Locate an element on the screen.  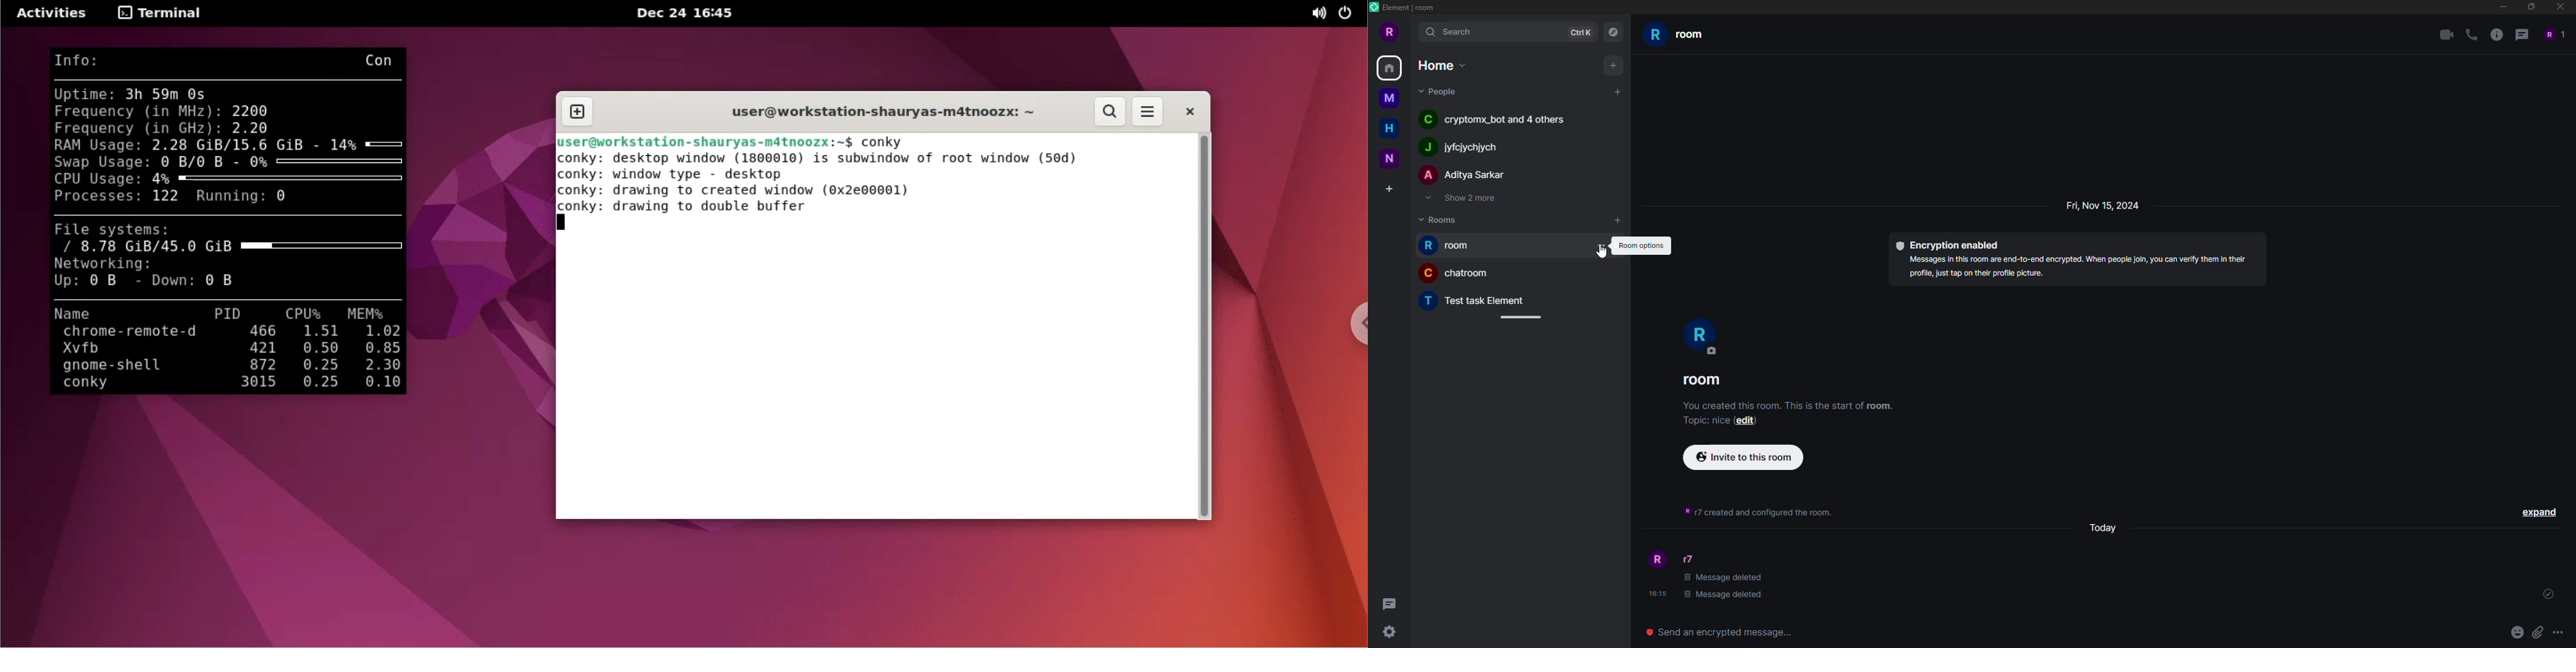
r is located at coordinates (1699, 334).